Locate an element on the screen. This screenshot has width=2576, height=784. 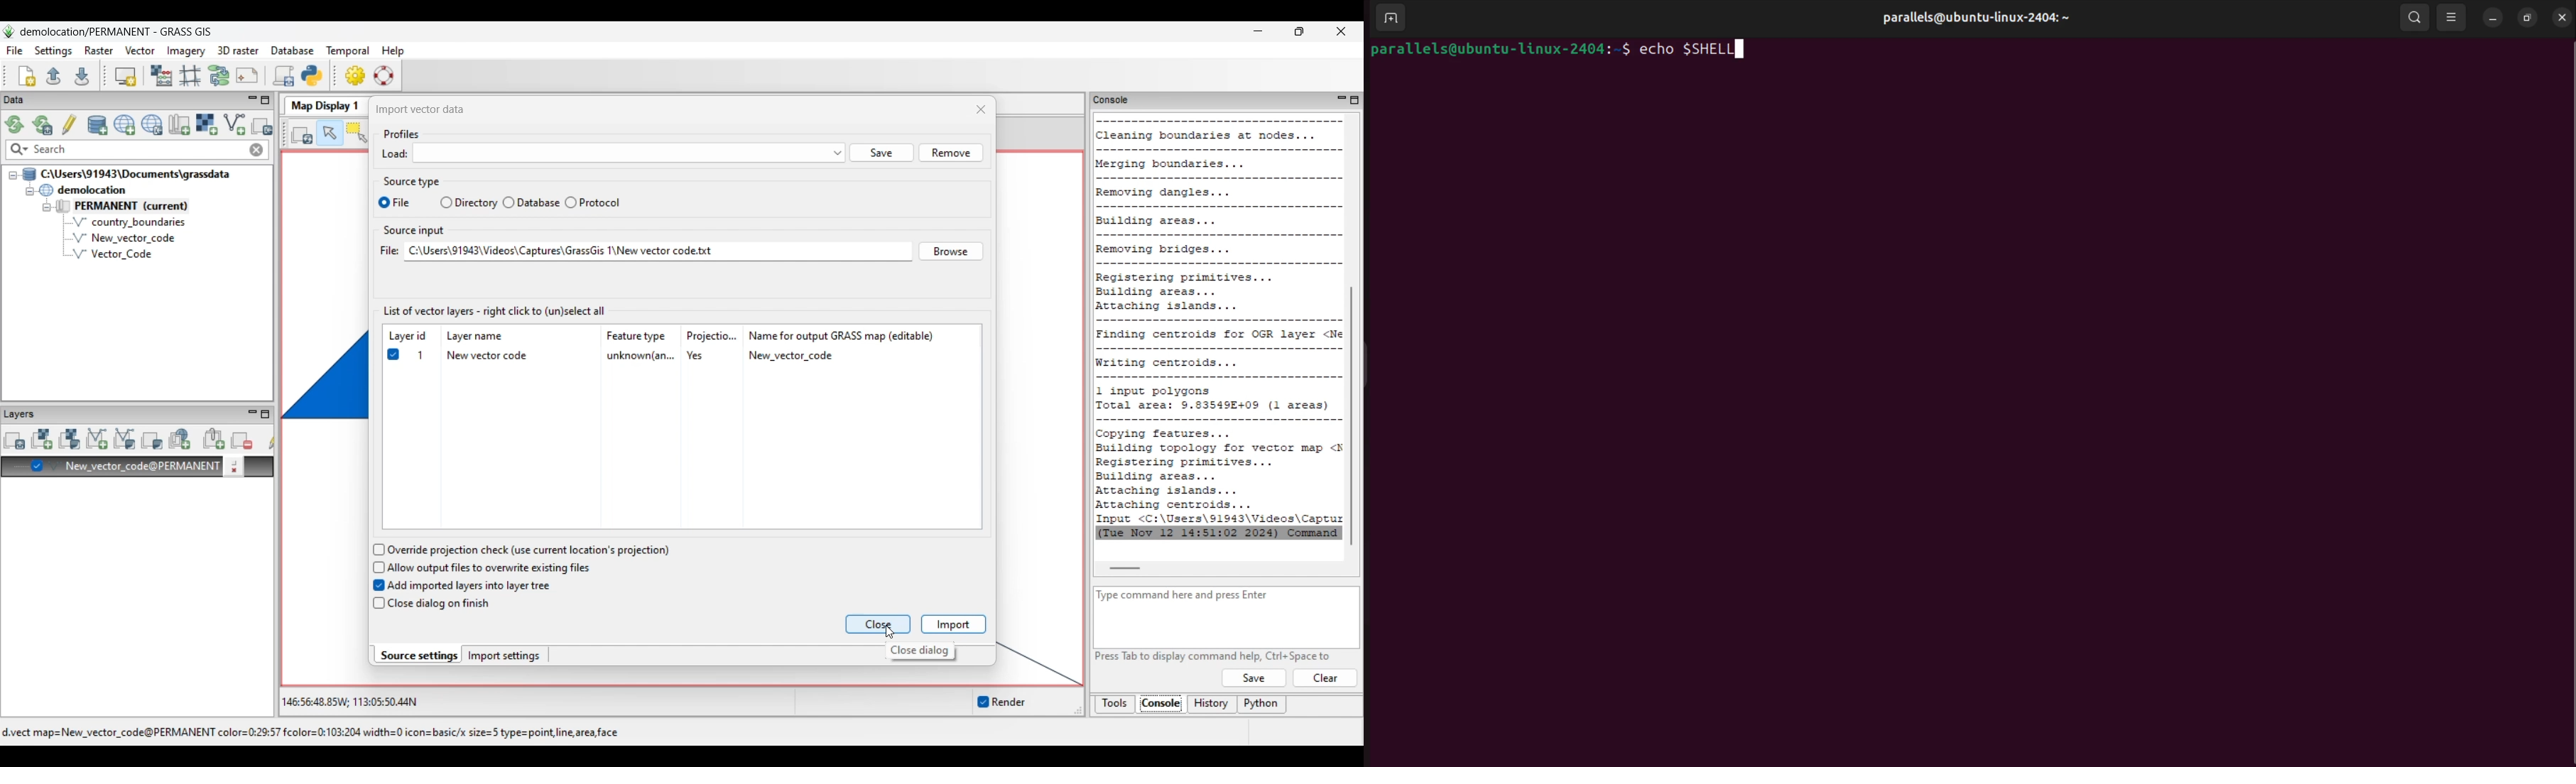
minimize is located at coordinates (2493, 19).